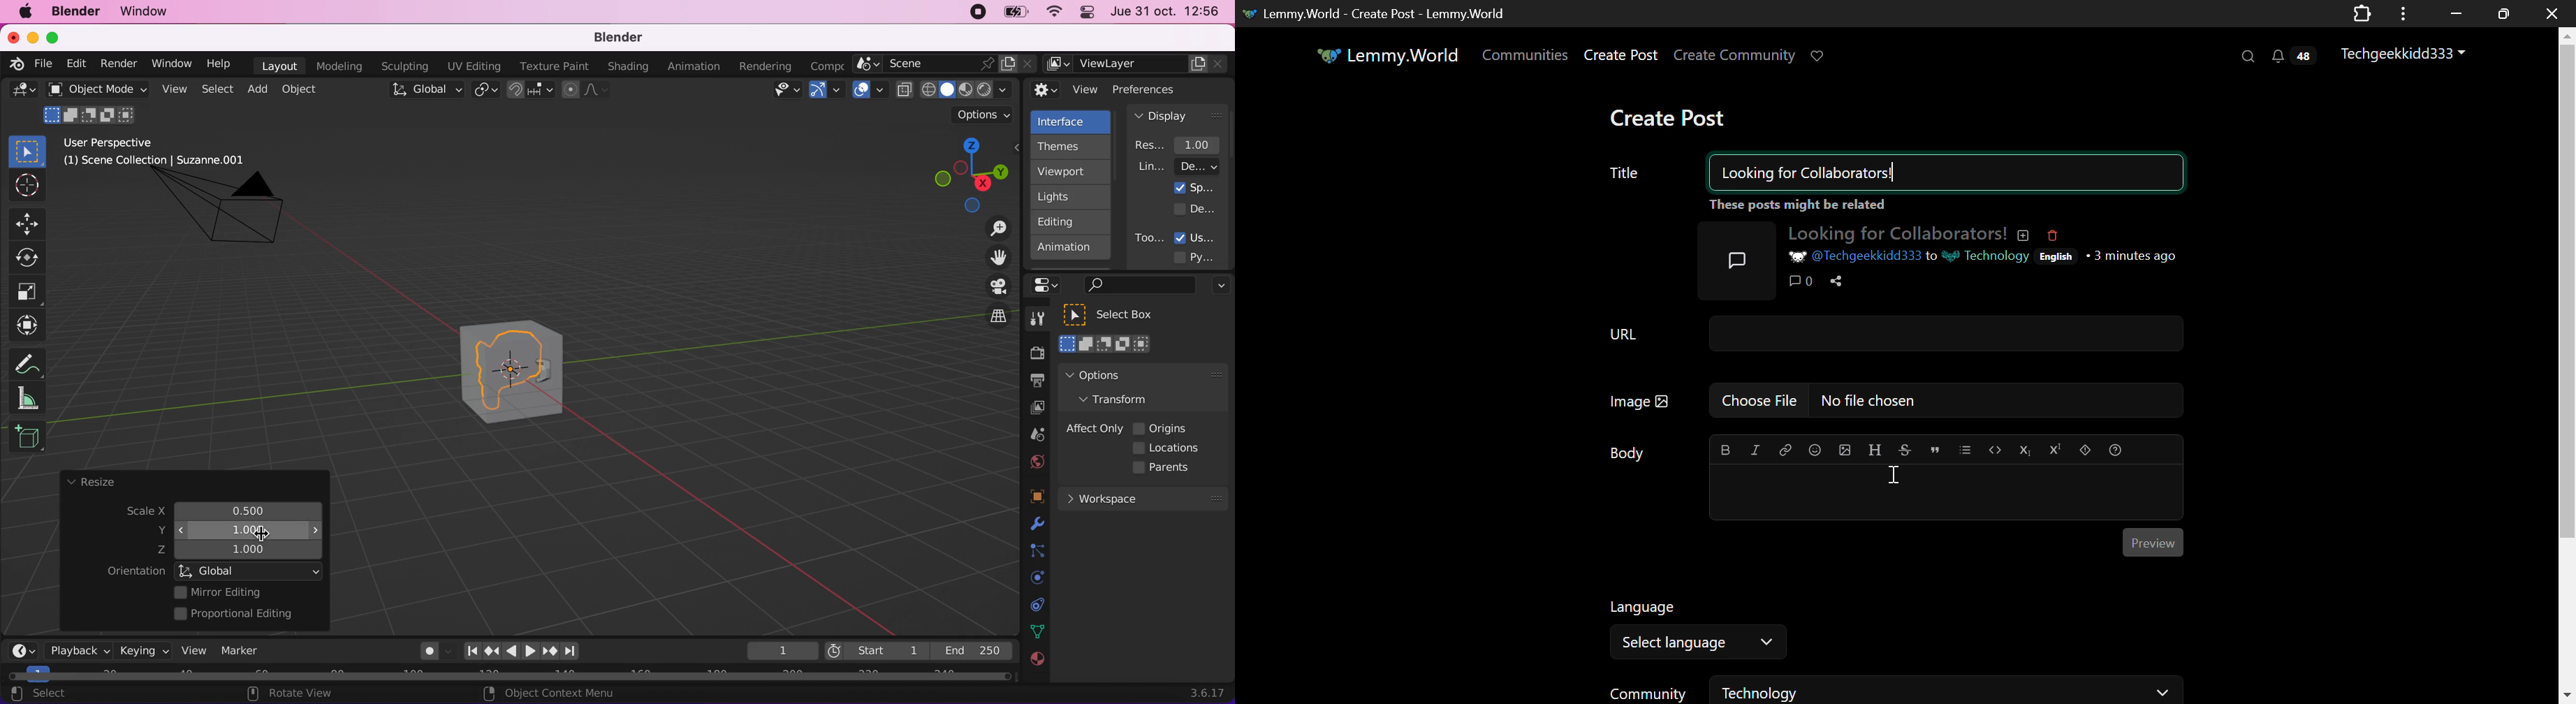 This screenshot has width=2576, height=728. What do you see at coordinates (245, 592) in the screenshot?
I see `mirror editing` at bounding box center [245, 592].